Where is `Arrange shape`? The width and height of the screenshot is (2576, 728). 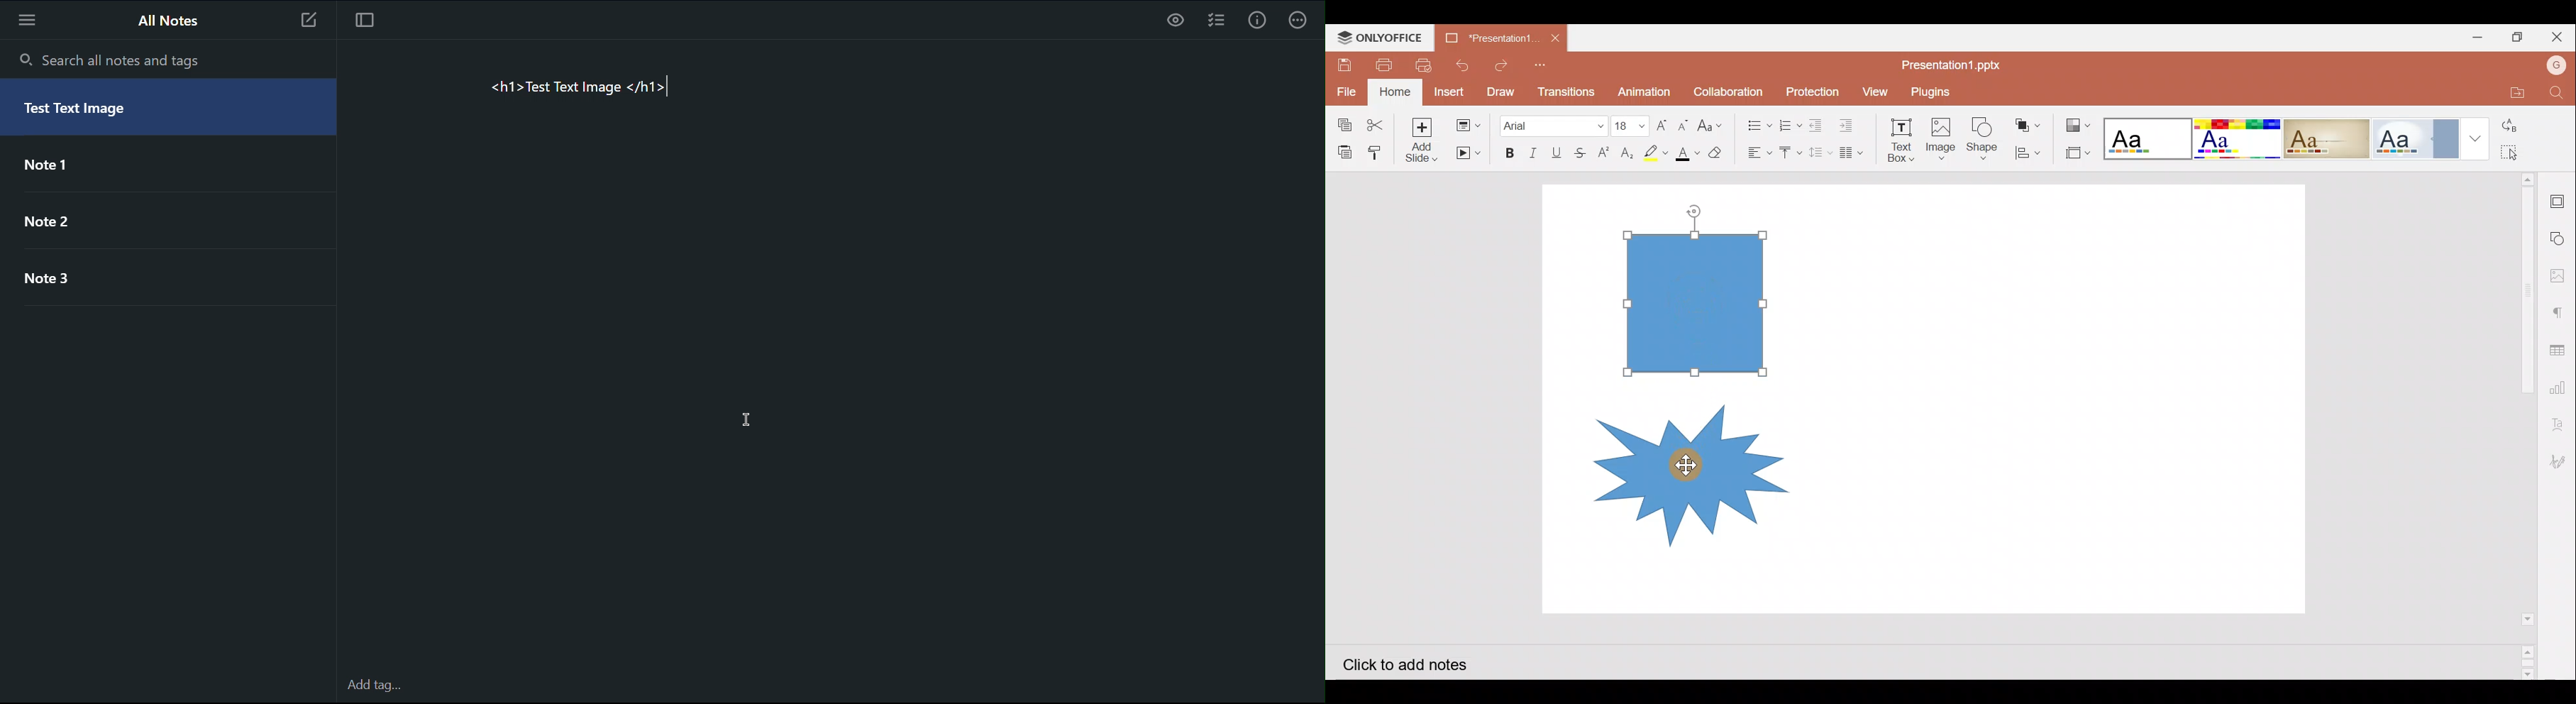 Arrange shape is located at coordinates (2029, 121).